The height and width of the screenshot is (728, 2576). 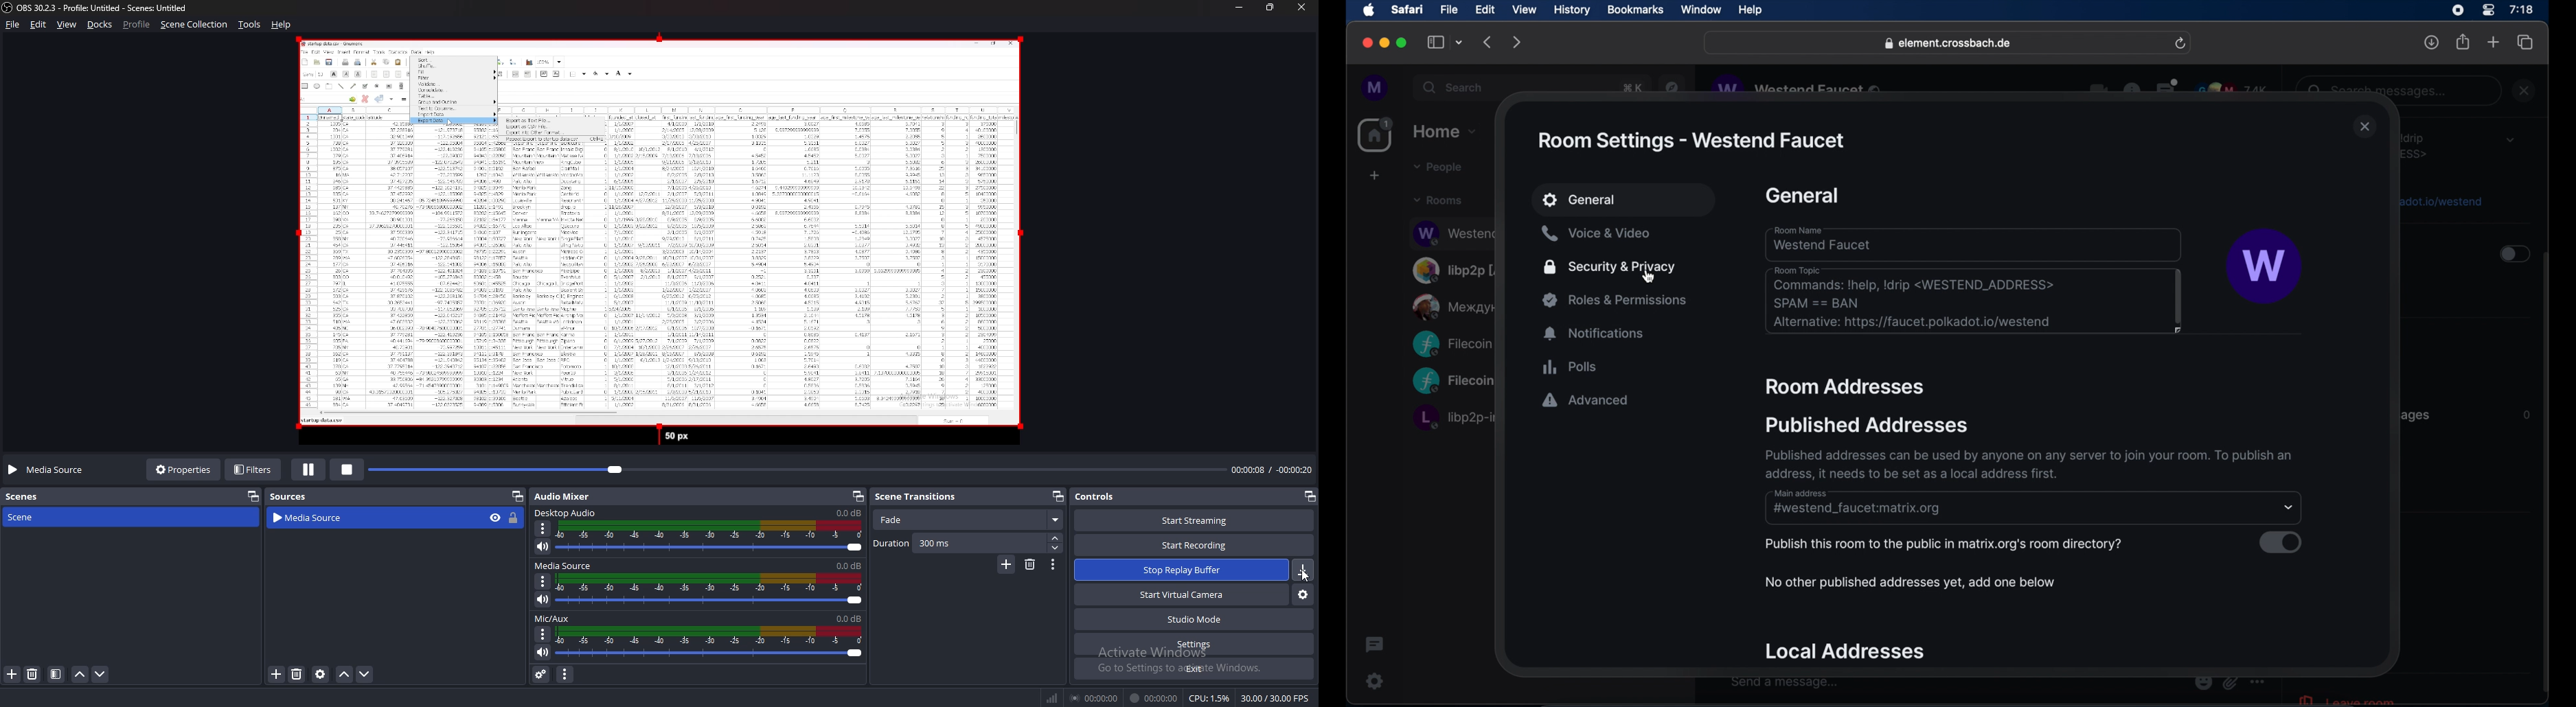 What do you see at coordinates (1975, 302) in the screenshot?
I see `room topic` at bounding box center [1975, 302].